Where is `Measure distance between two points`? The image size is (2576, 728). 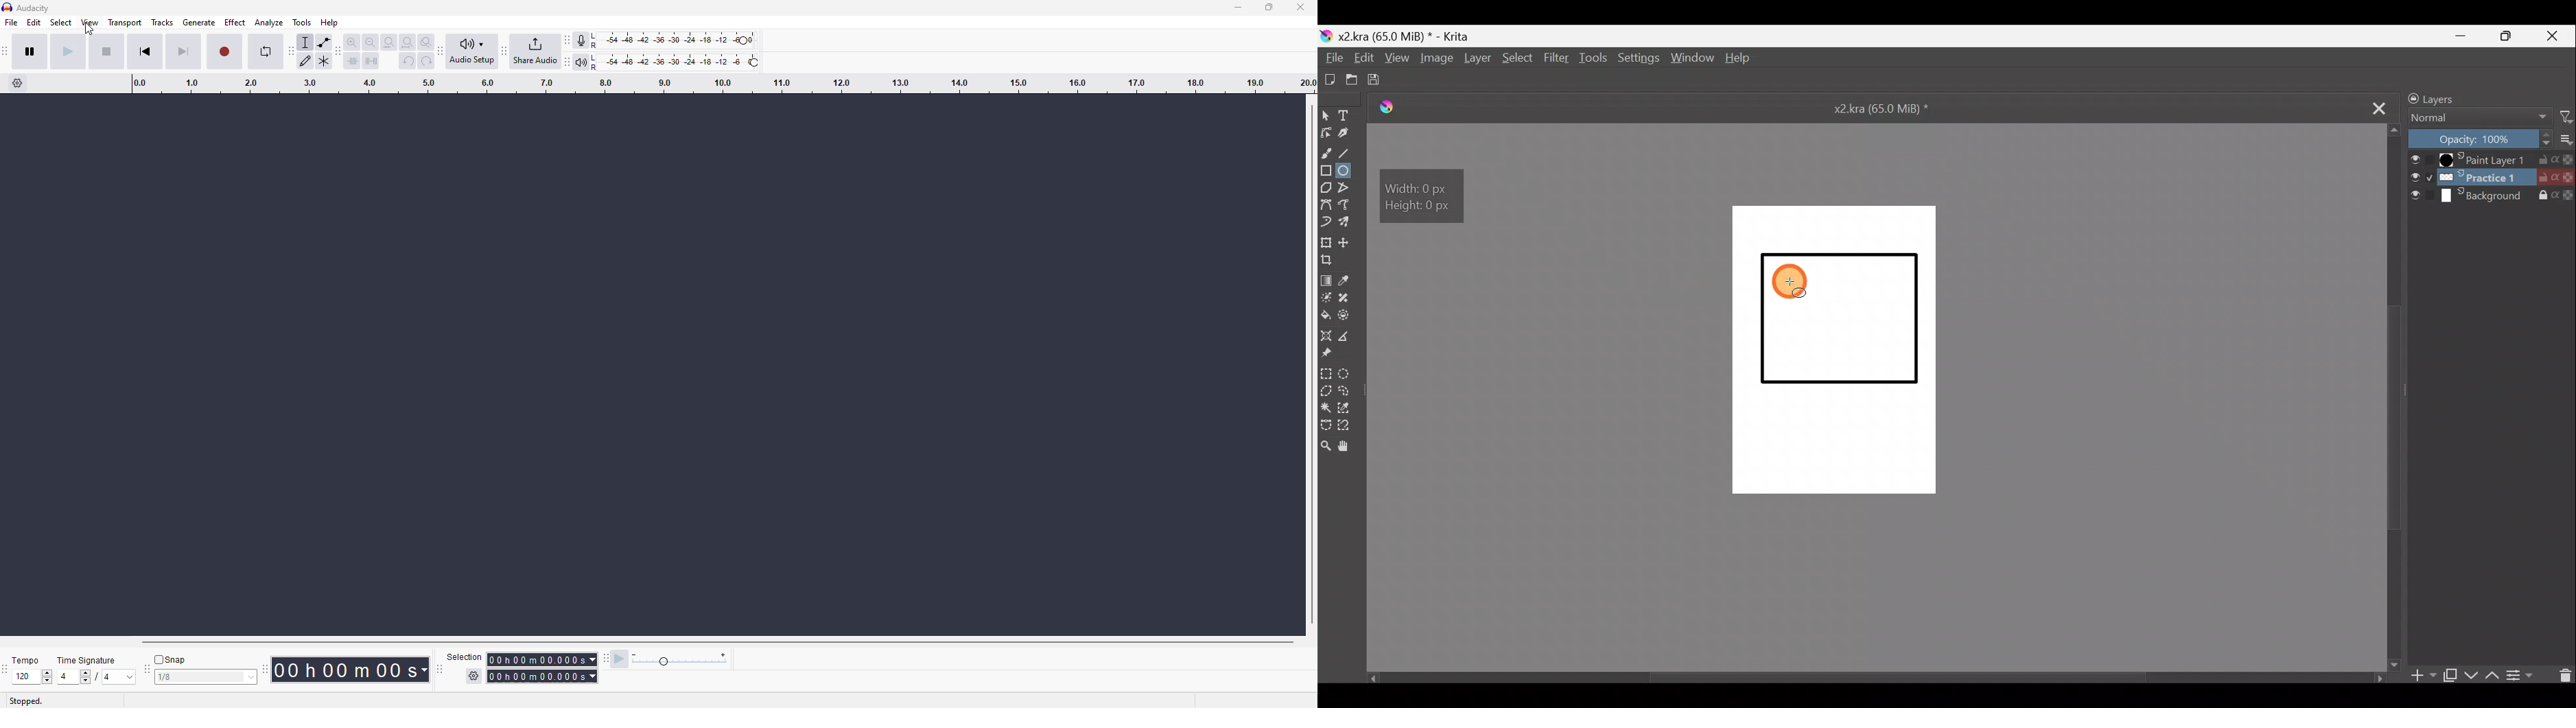 Measure distance between two points is located at coordinates (1348, 336).